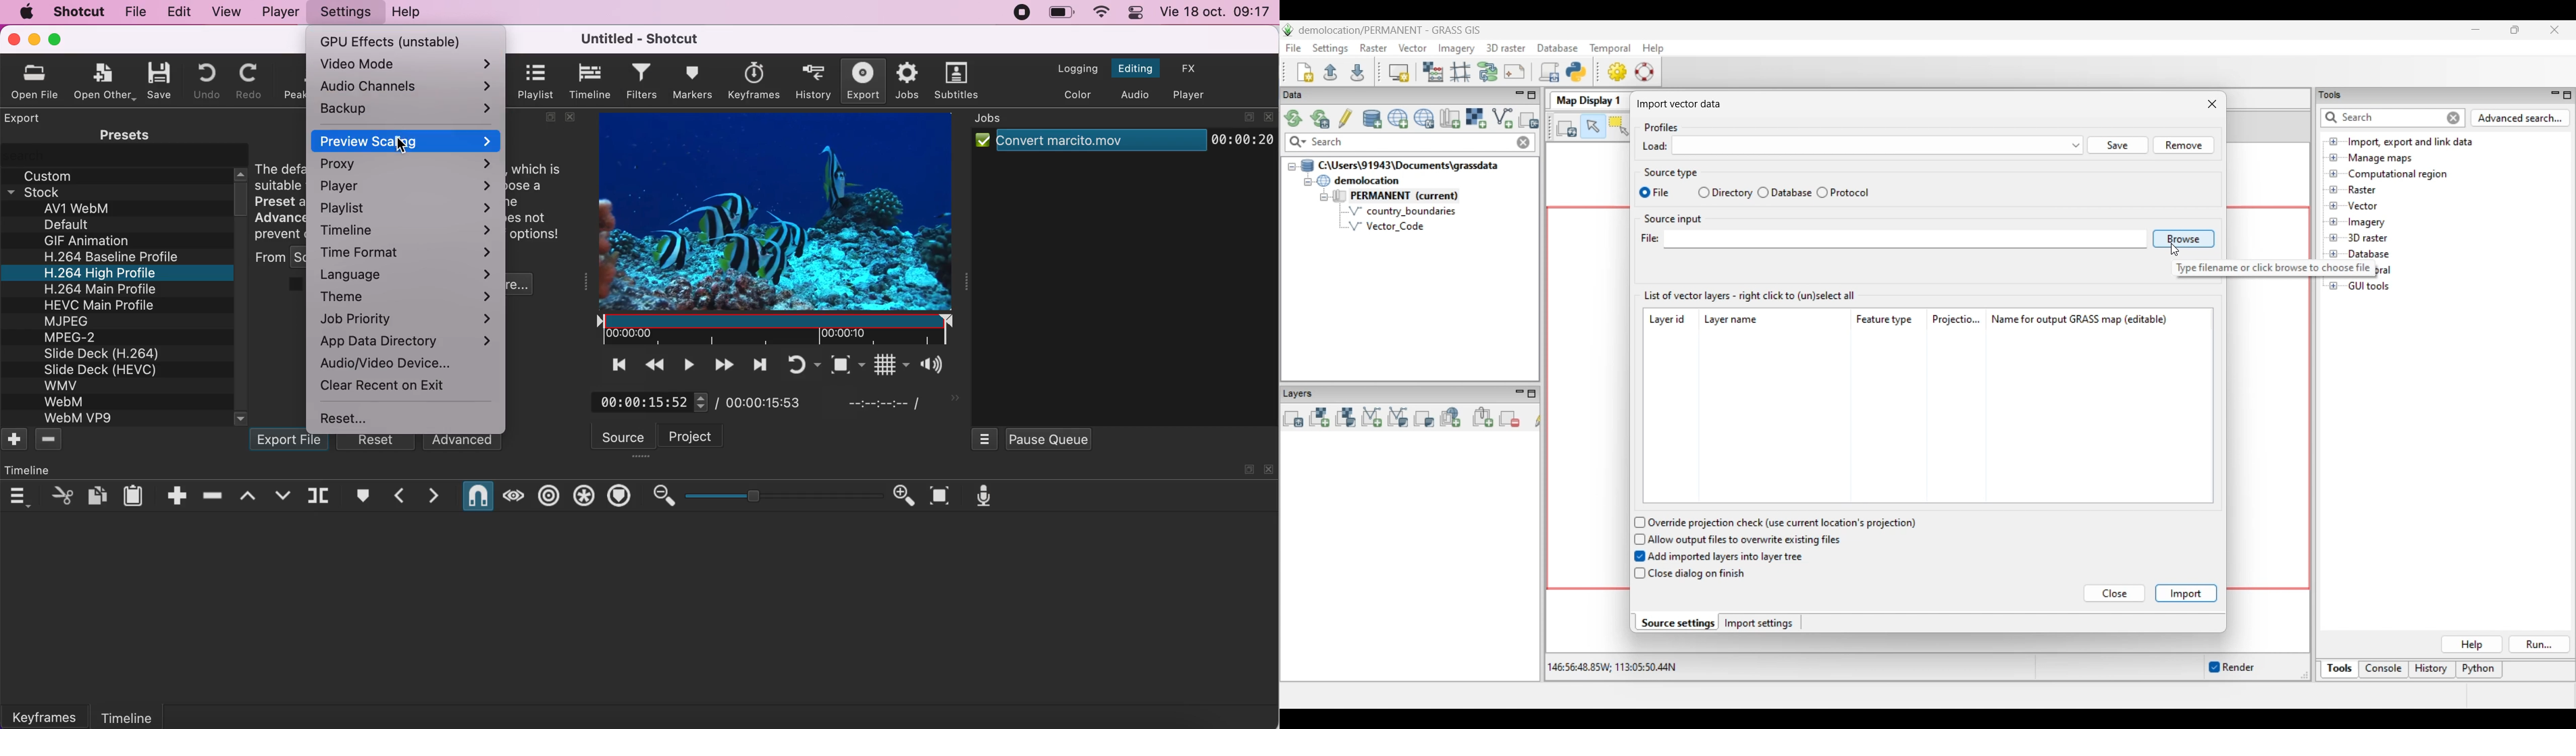  What do you see at coordinates (291, 443) in the screenshot?
I see `export file` at bounding box center [291, 443].